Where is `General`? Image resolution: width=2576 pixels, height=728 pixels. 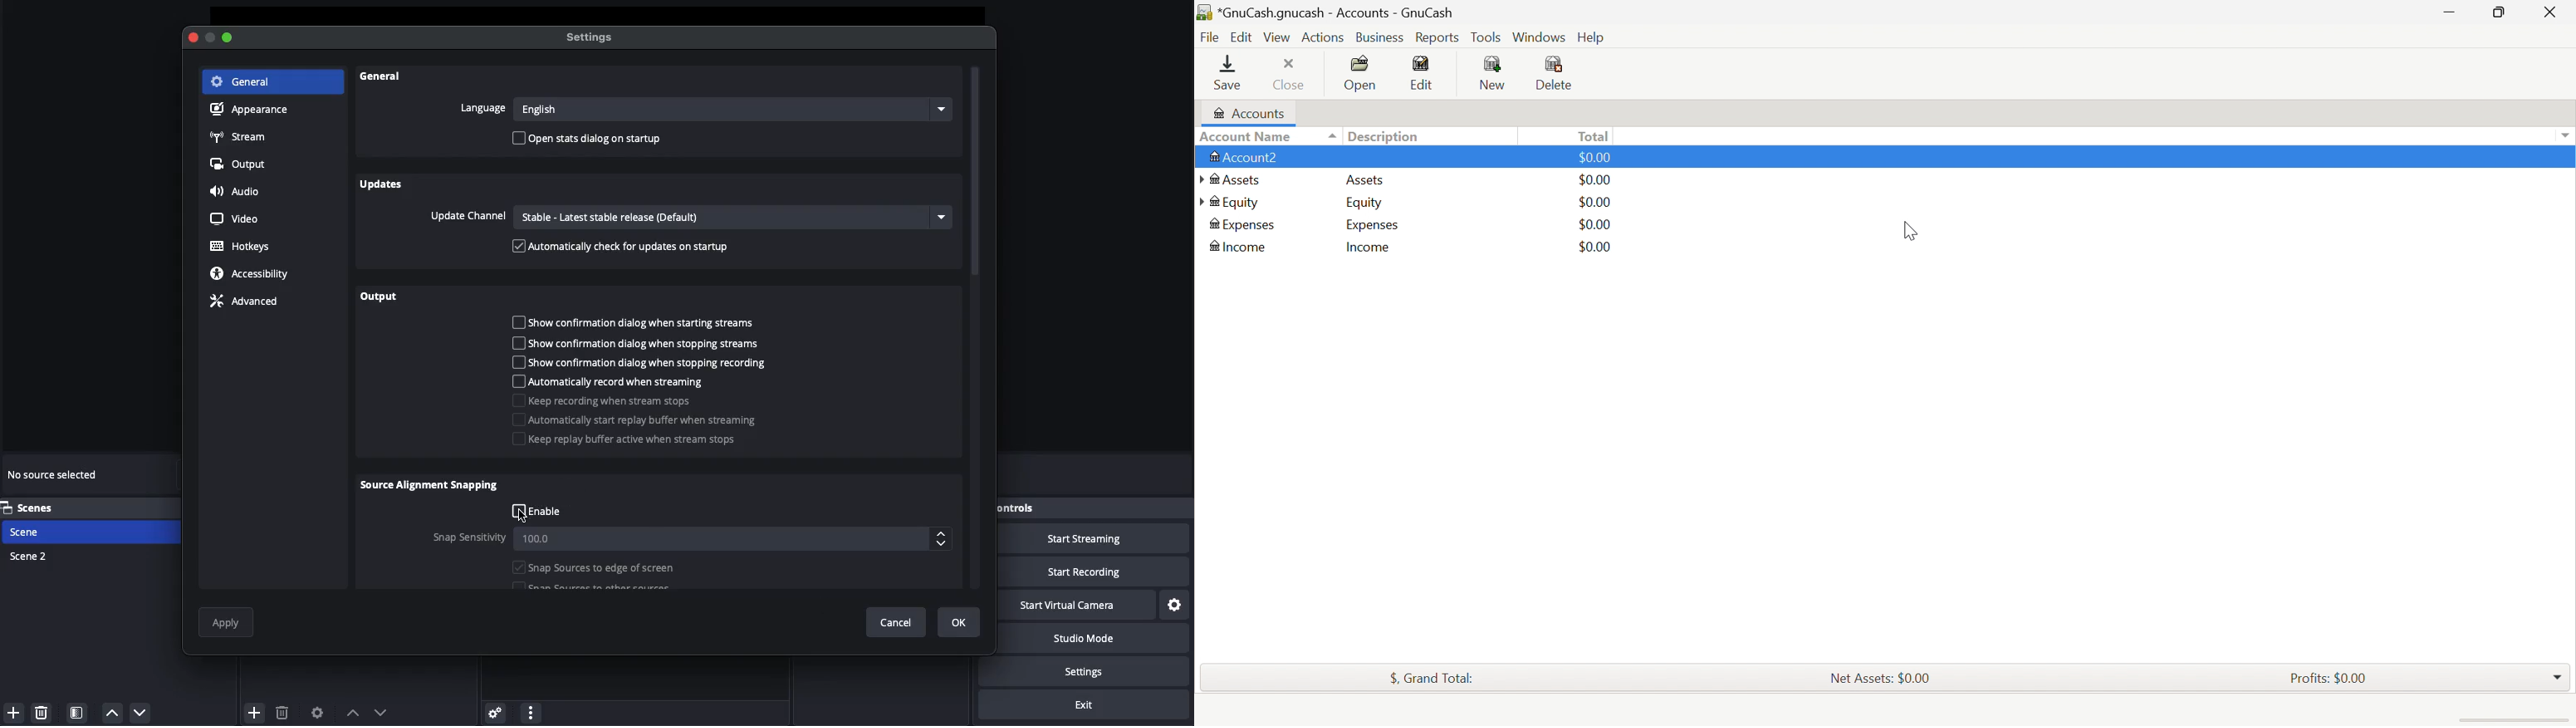 General is located at coordinates (244, 81).